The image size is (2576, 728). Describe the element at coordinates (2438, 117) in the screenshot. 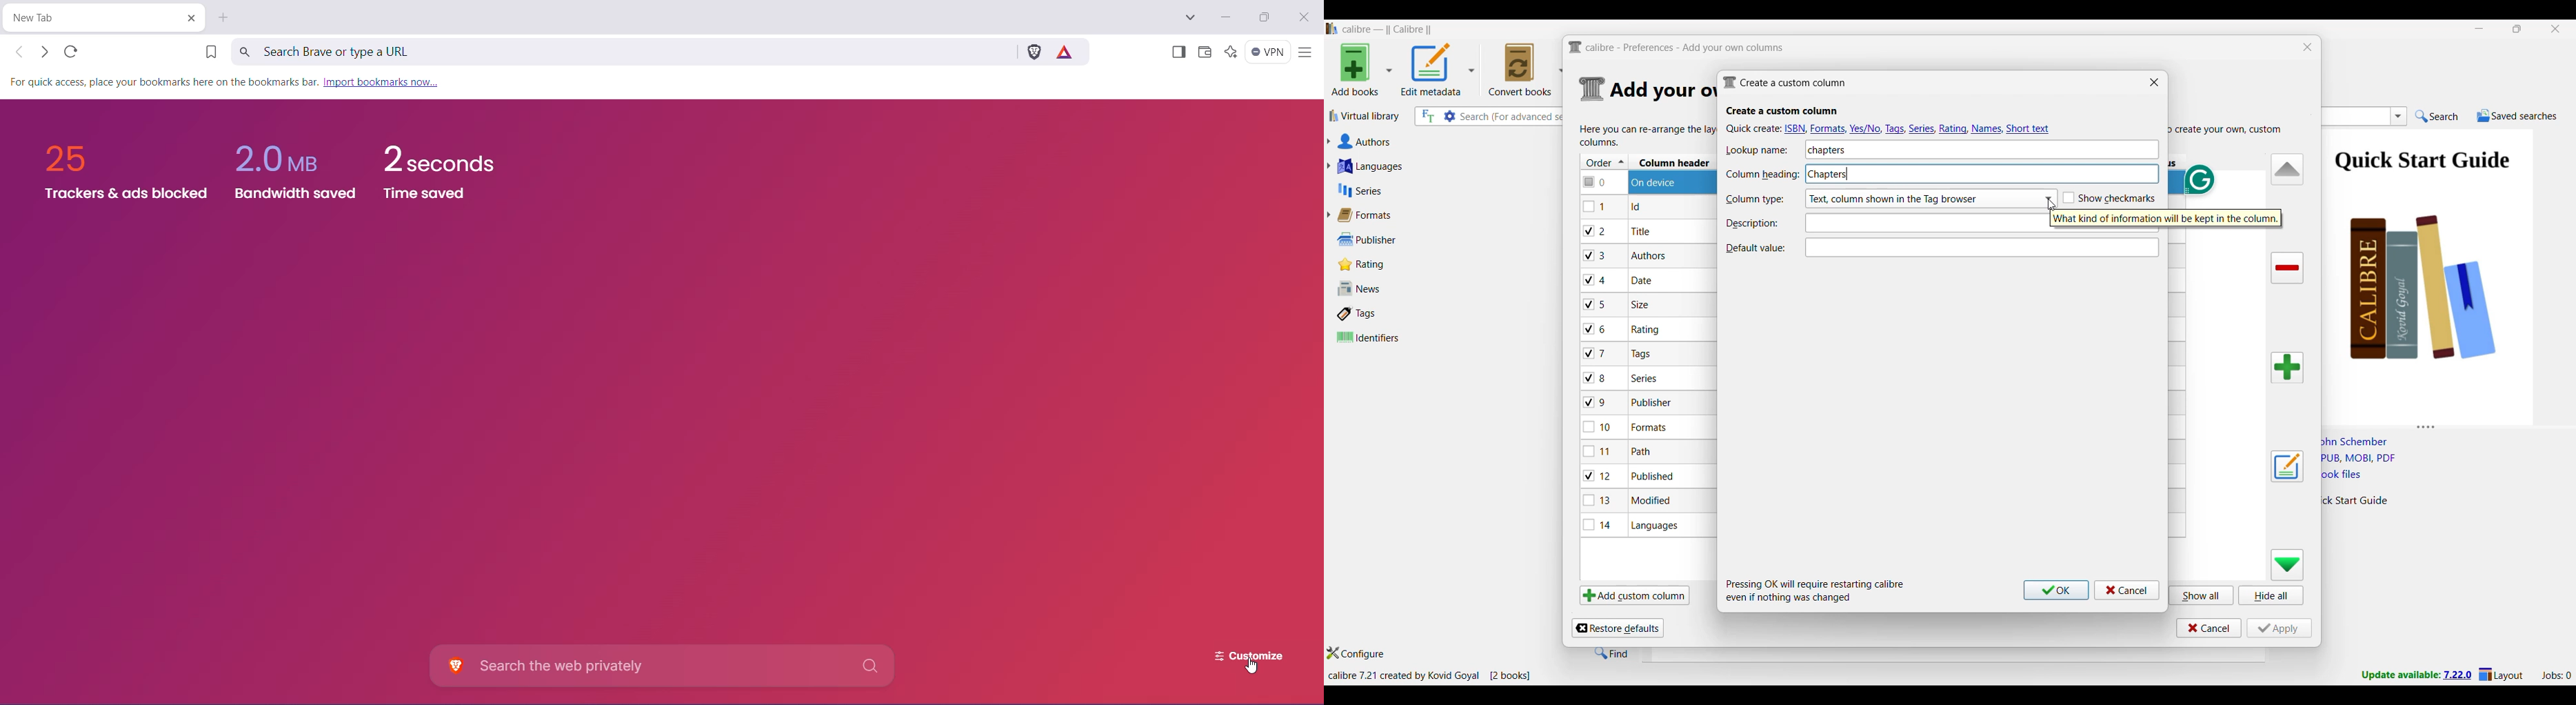

I see `Search` at that location.